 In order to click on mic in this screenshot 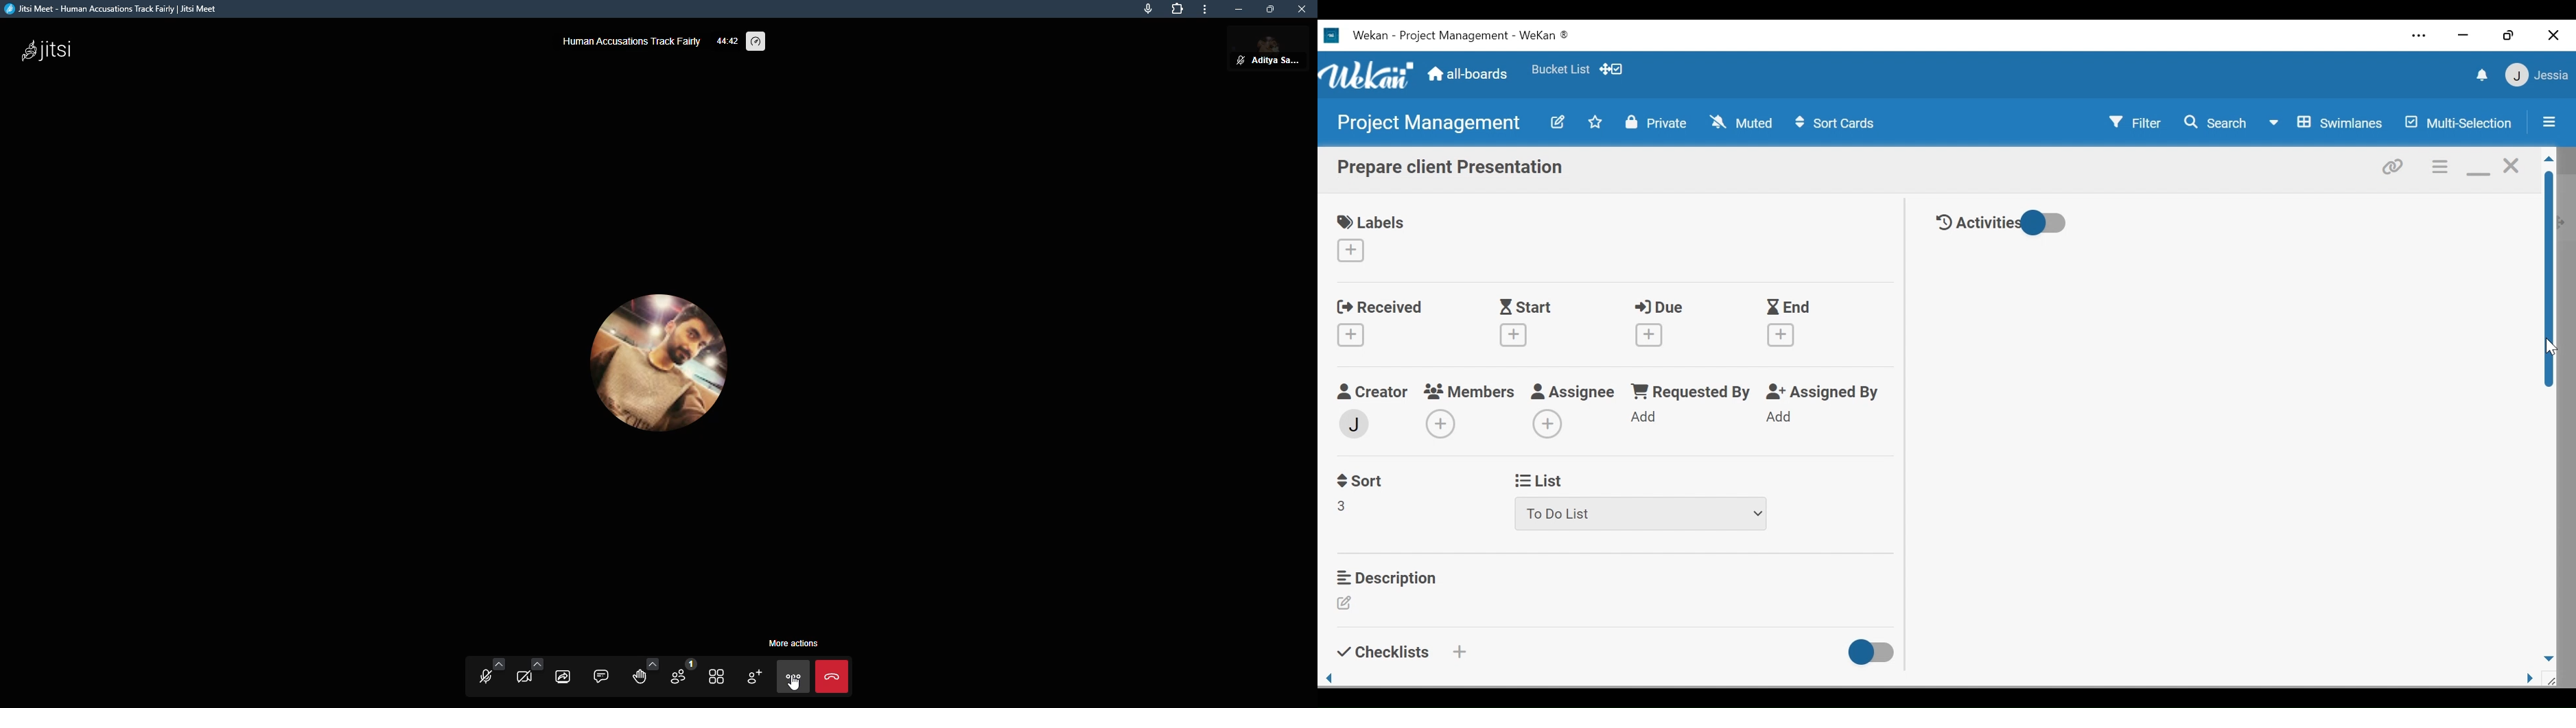, I will do `click(1147, 7)`.